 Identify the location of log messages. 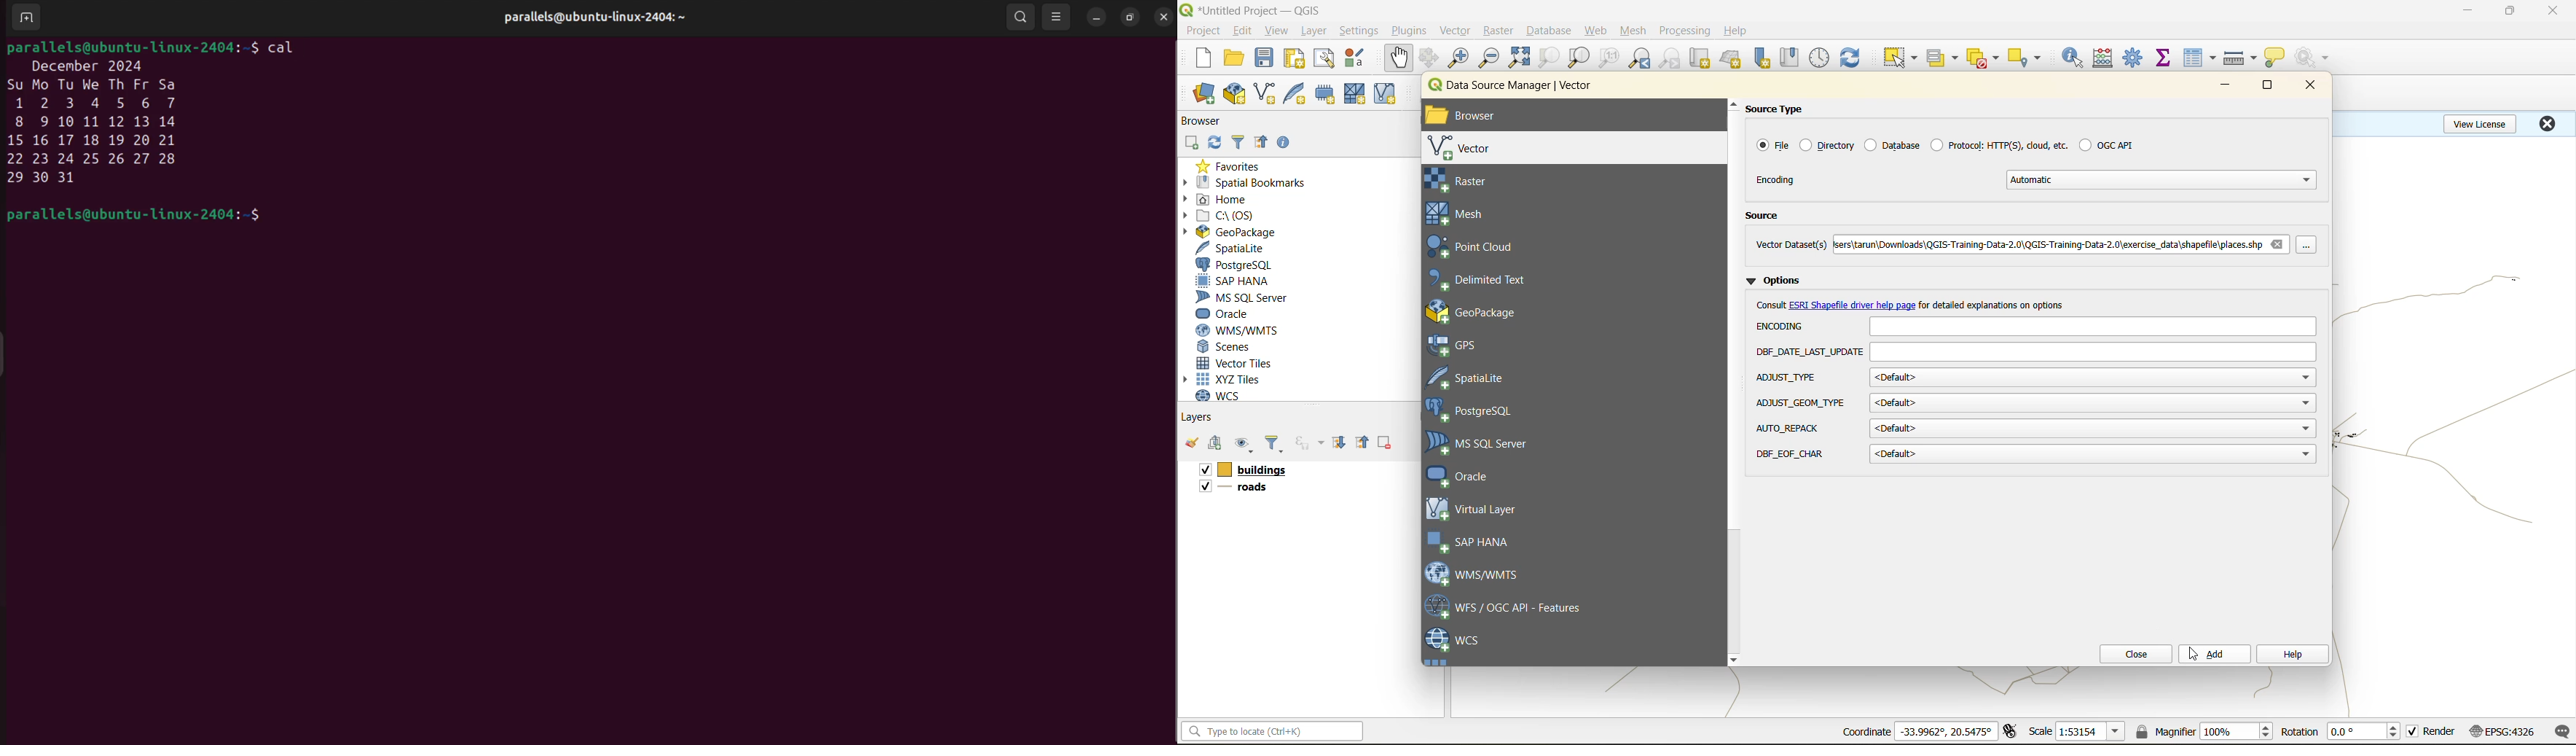
(2563, 732).